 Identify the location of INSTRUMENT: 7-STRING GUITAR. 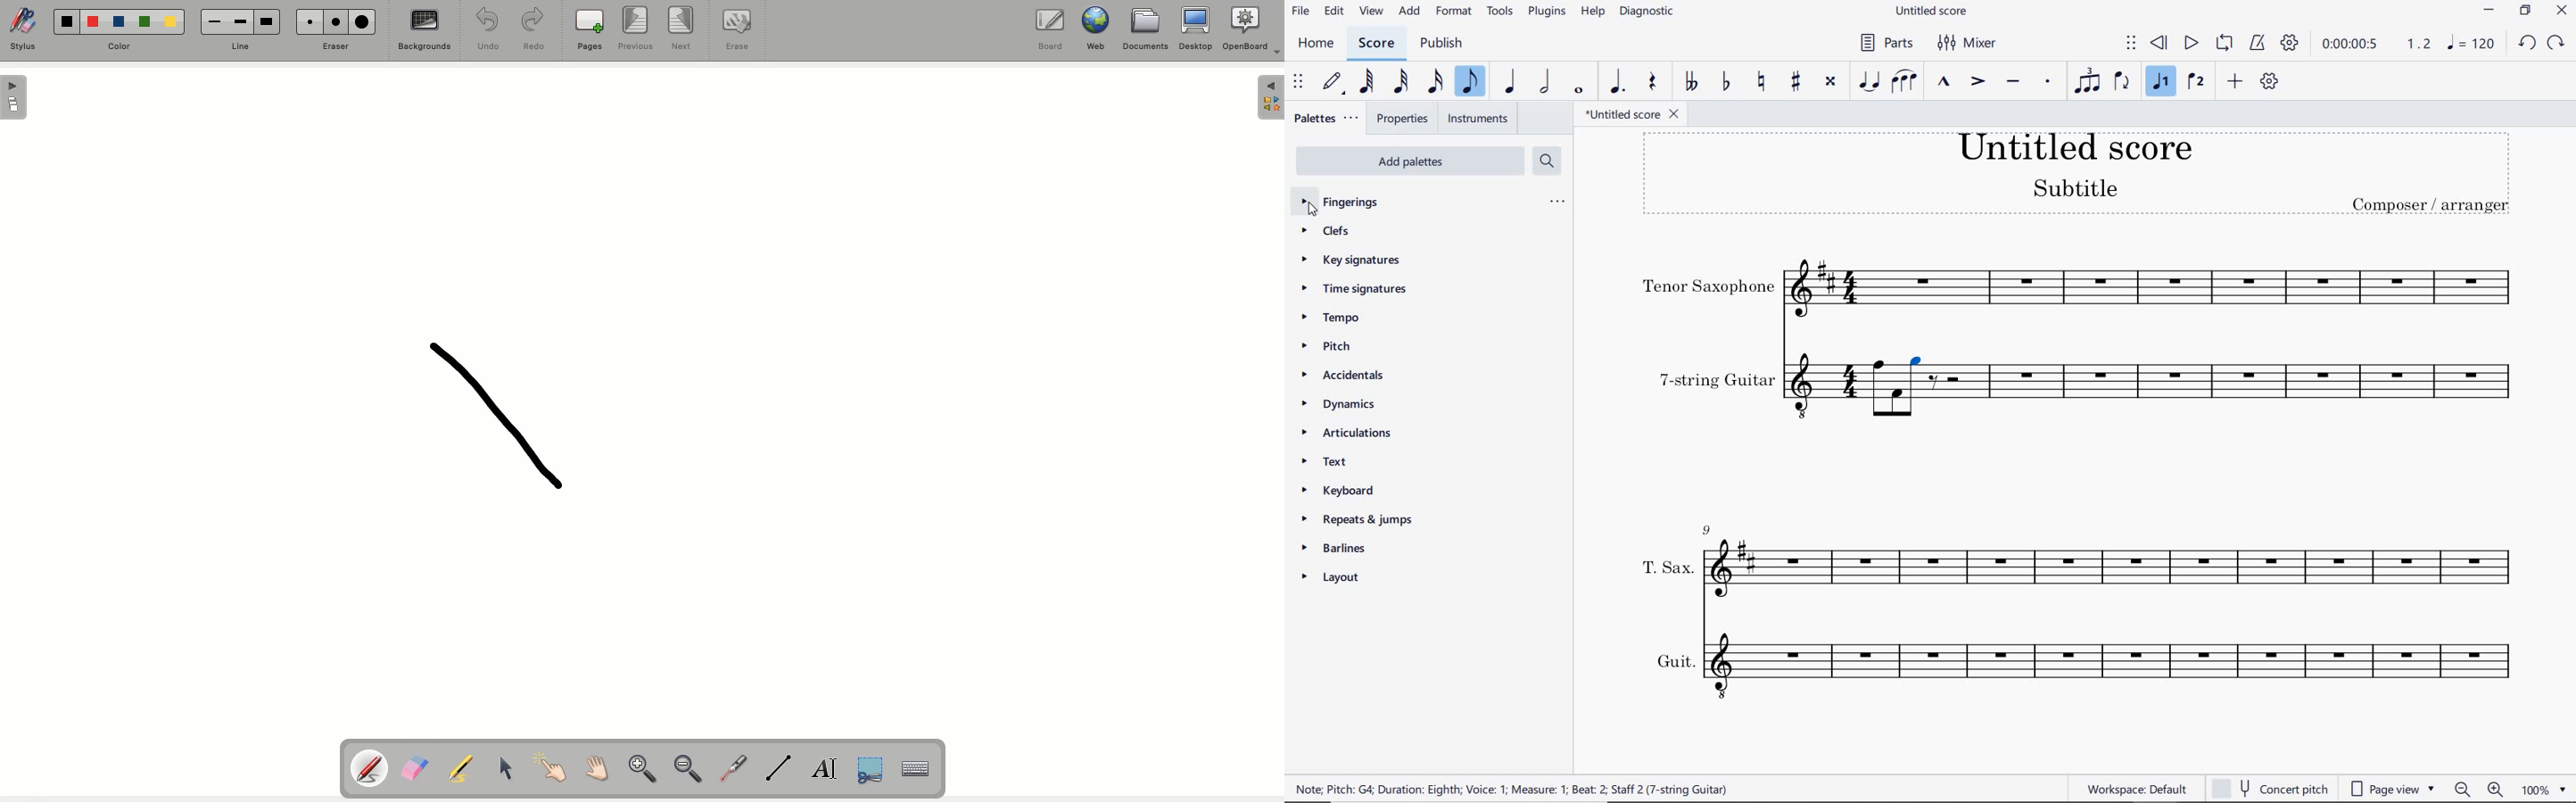
(2229, 389).